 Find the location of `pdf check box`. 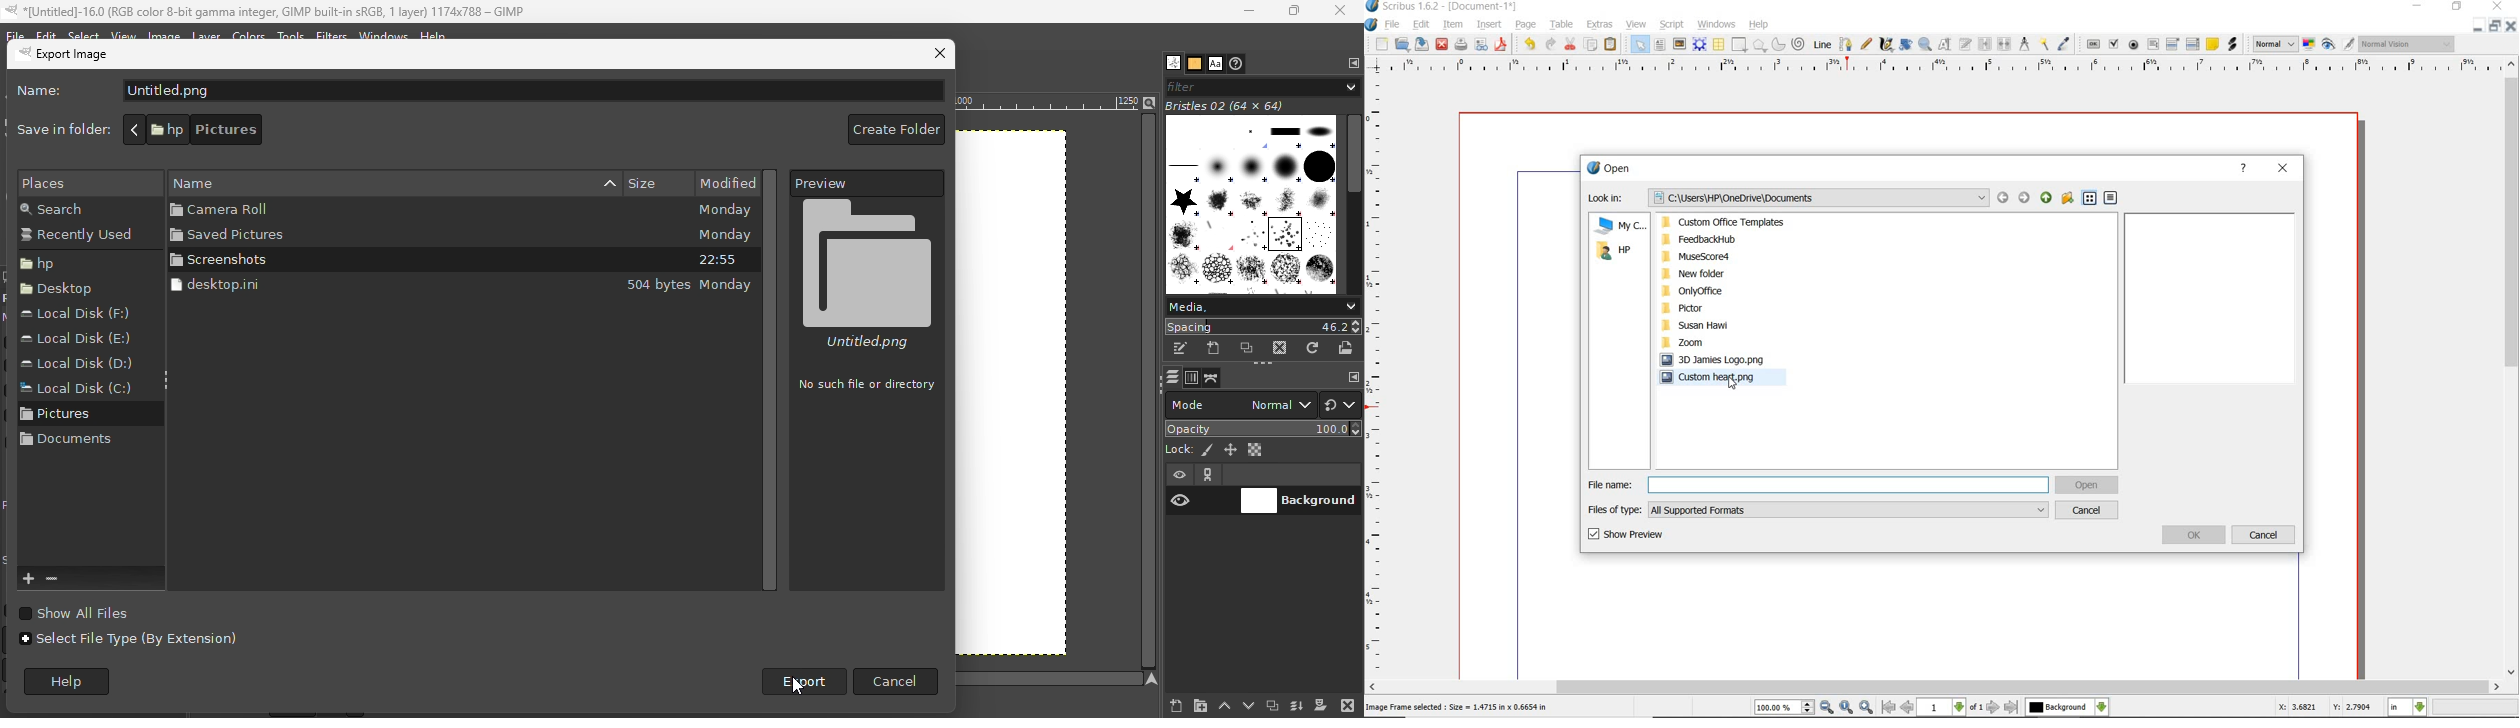

pdf check box is located at coordinates (2116, 45).